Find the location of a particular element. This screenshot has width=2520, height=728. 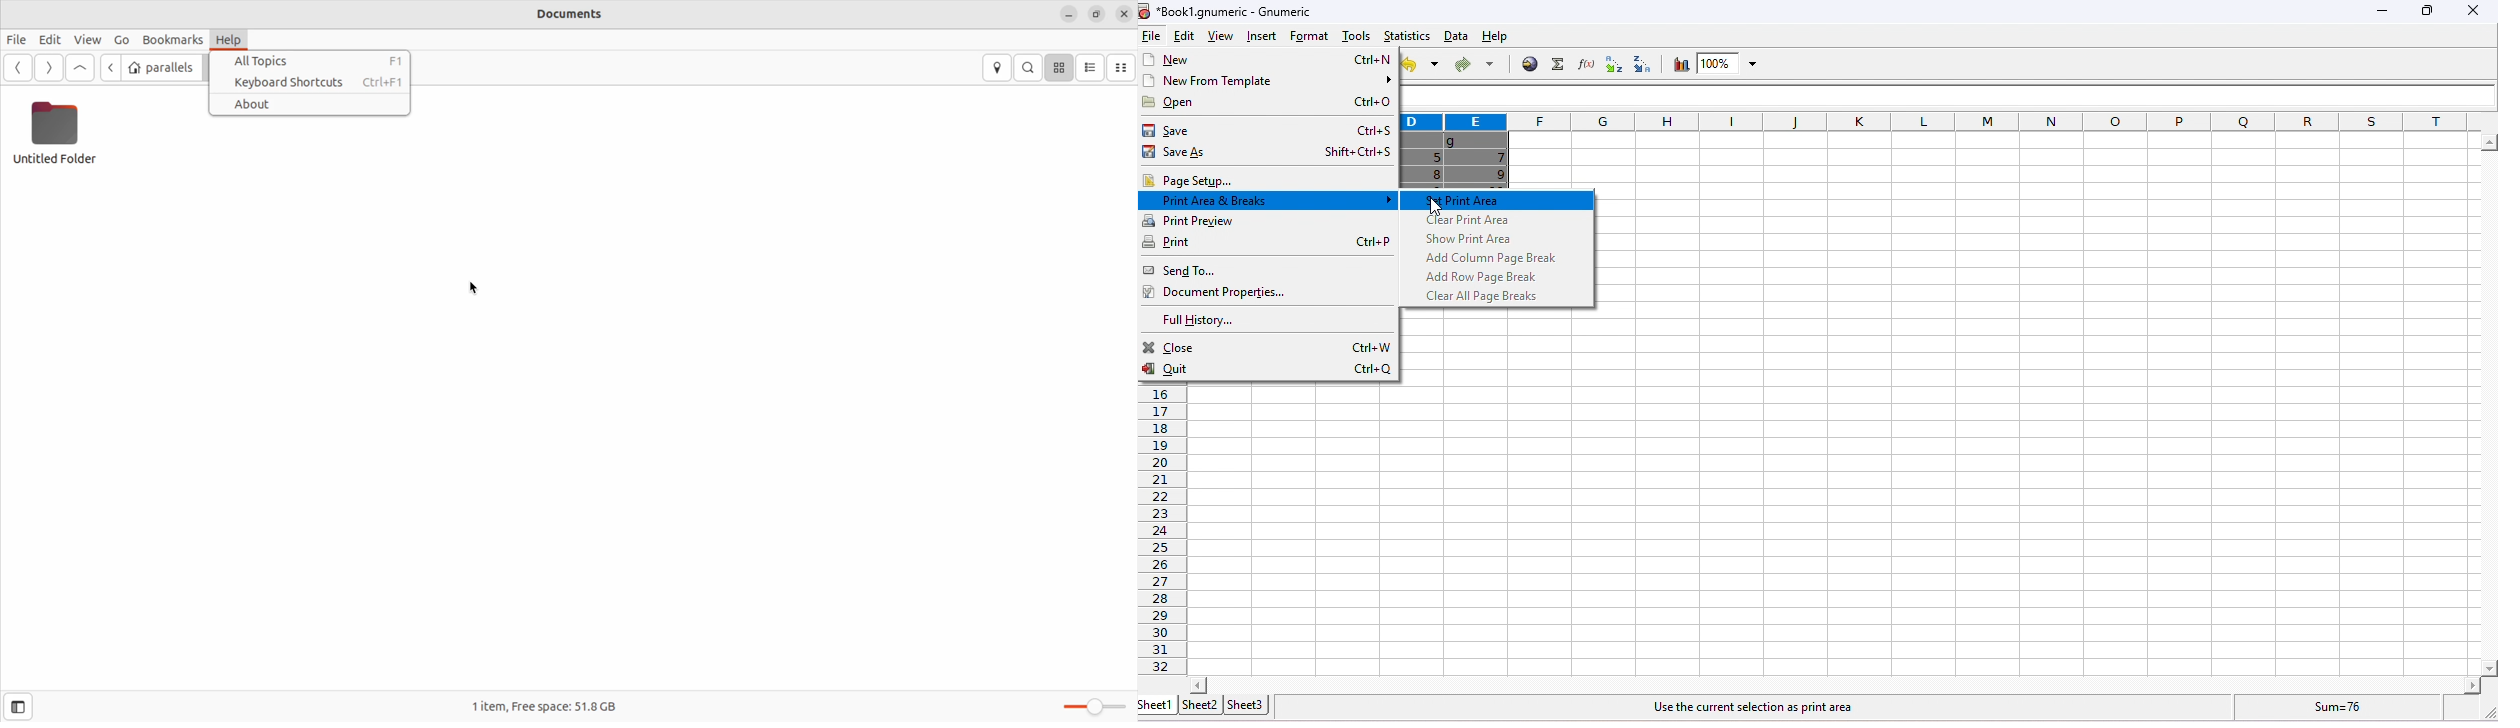

undo is located at coordinates (1421, 65).